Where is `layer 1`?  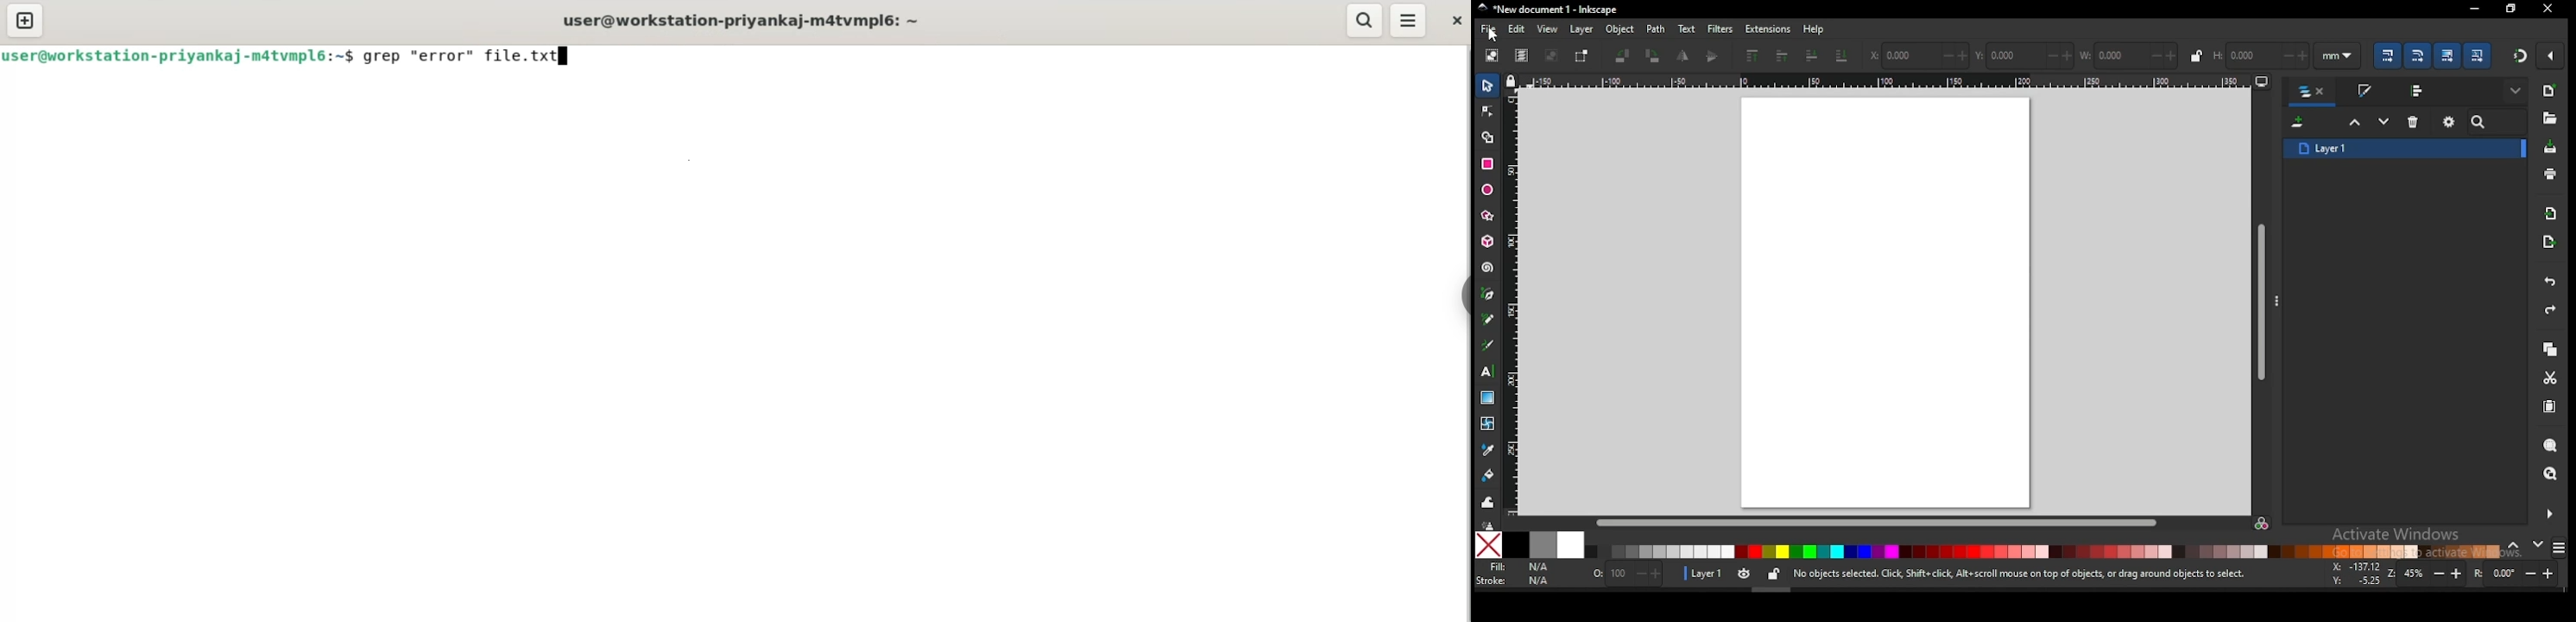 layer 1 is located at coordinates (2405, 148).